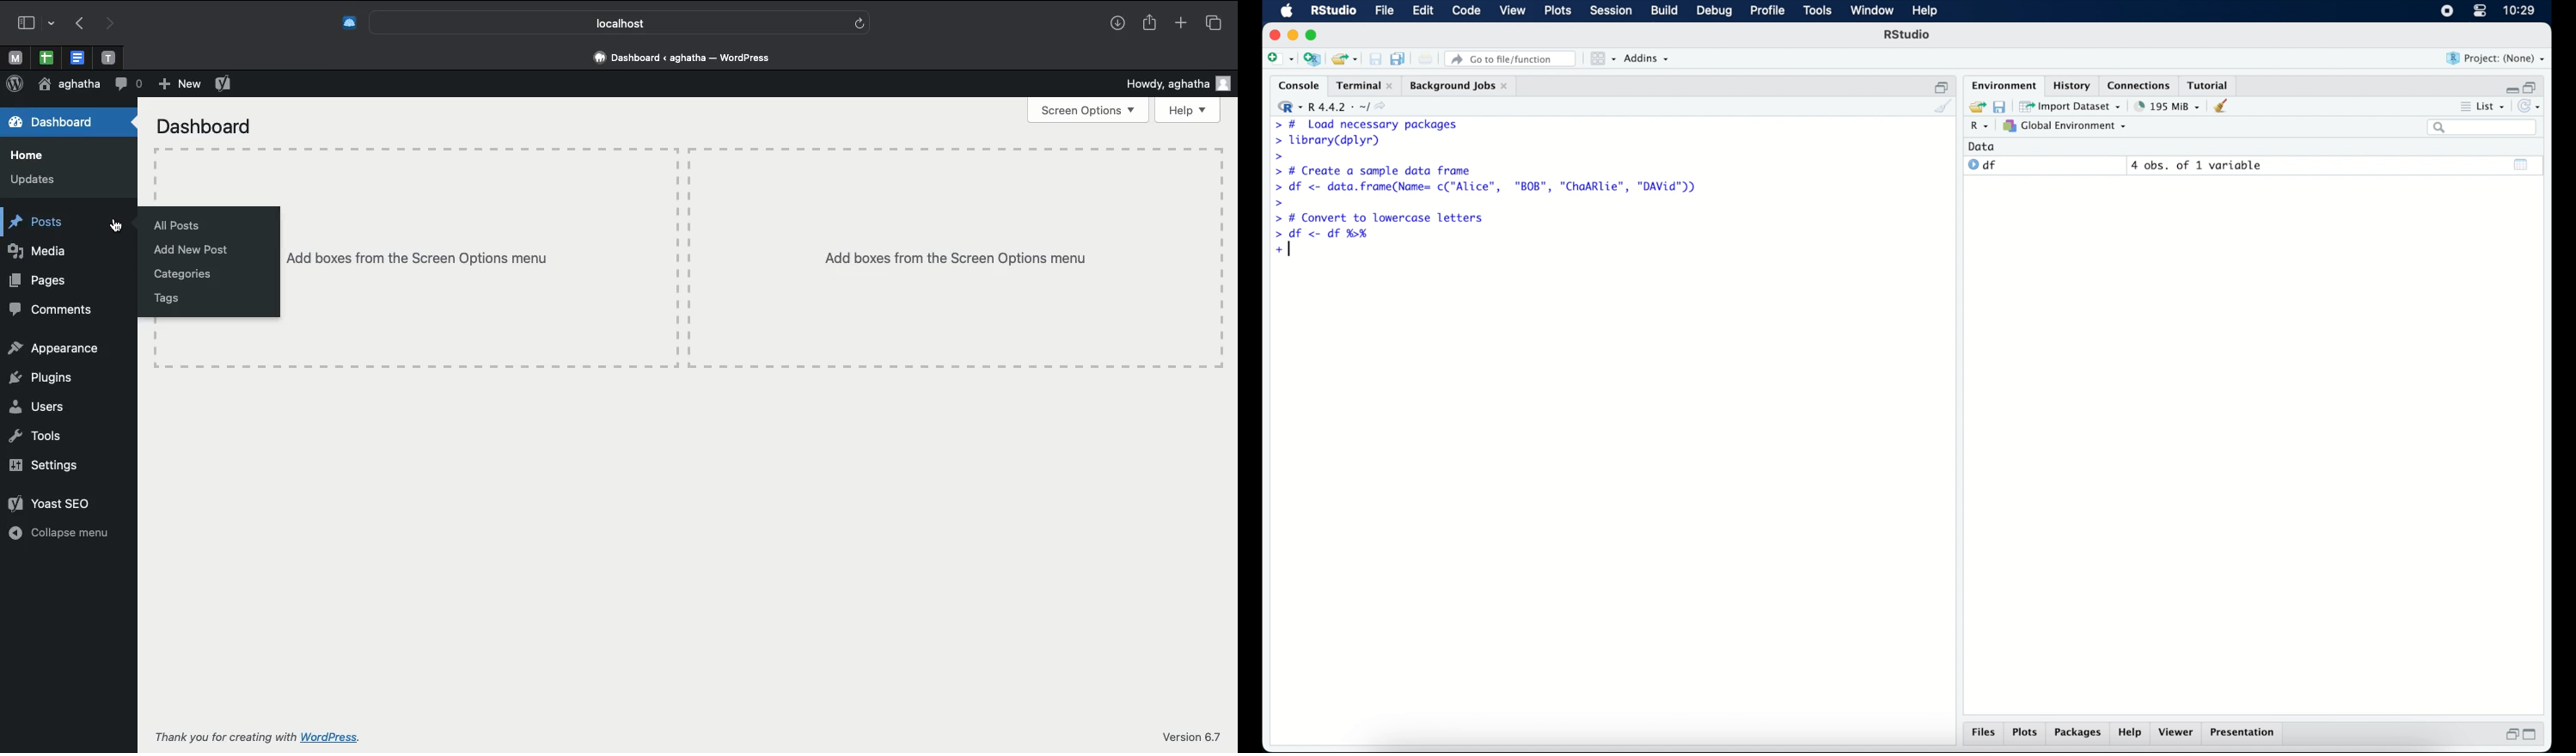 Image resolution: width=2576 pixels, height=756 pixels. Describe the element at coordinates (2244, 733) in the screenshot. I see `presentation` at that location.